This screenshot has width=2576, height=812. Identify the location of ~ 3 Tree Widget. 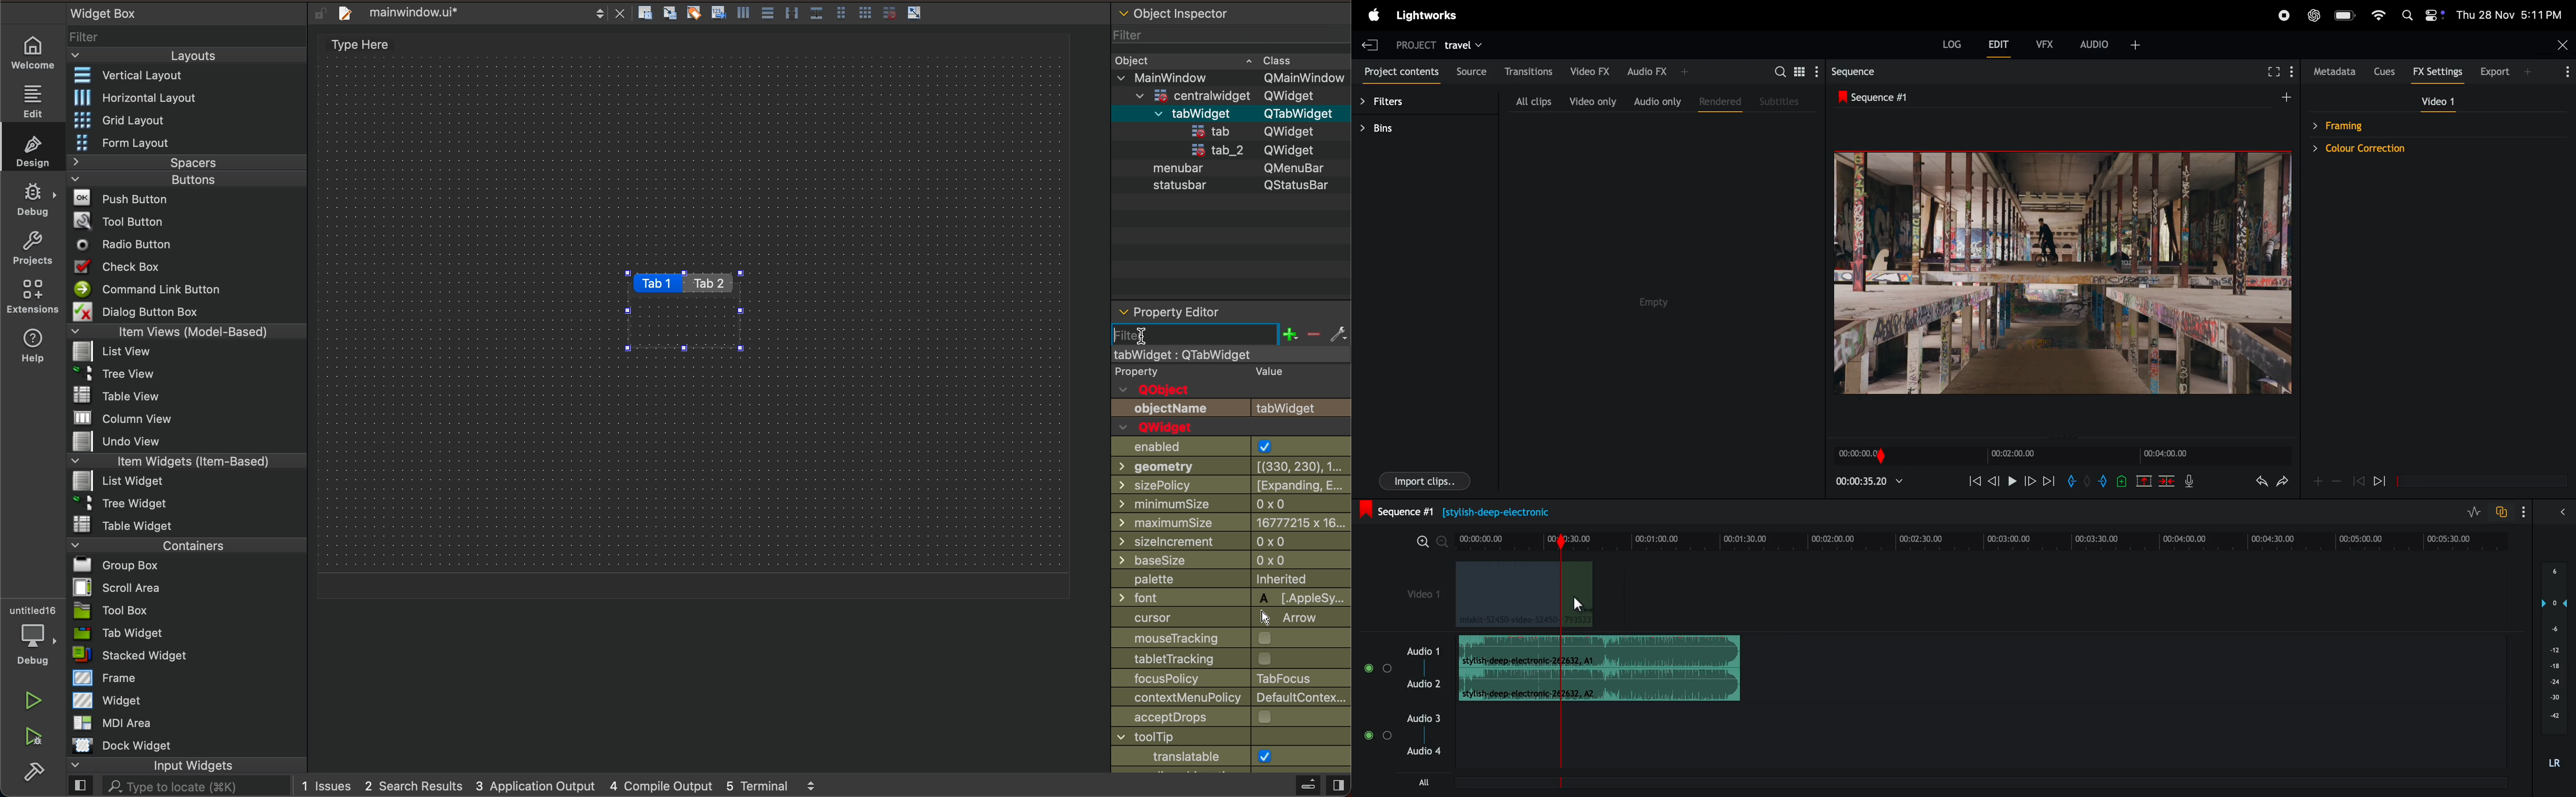
(113, 503).